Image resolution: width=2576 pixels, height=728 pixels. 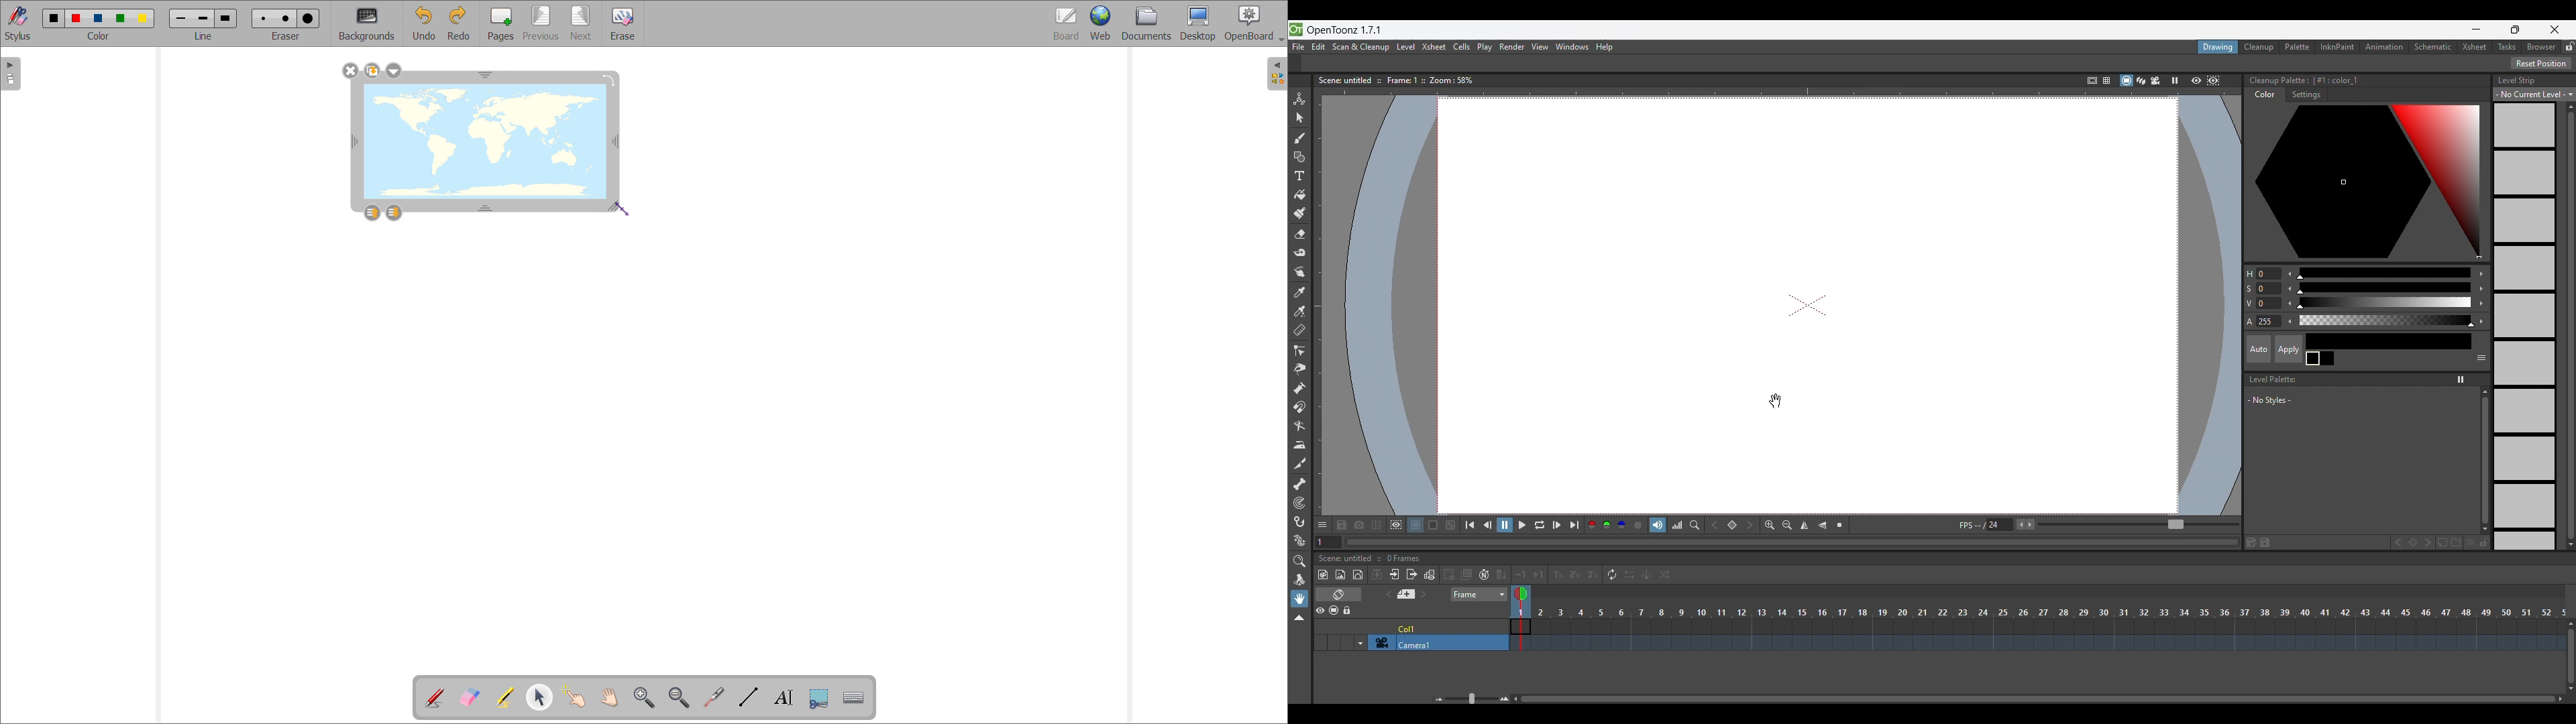 What do you see at coordinates (1299, 194) in the screenshot?
I see `Fill tool` at bounding box center [1299, 194].